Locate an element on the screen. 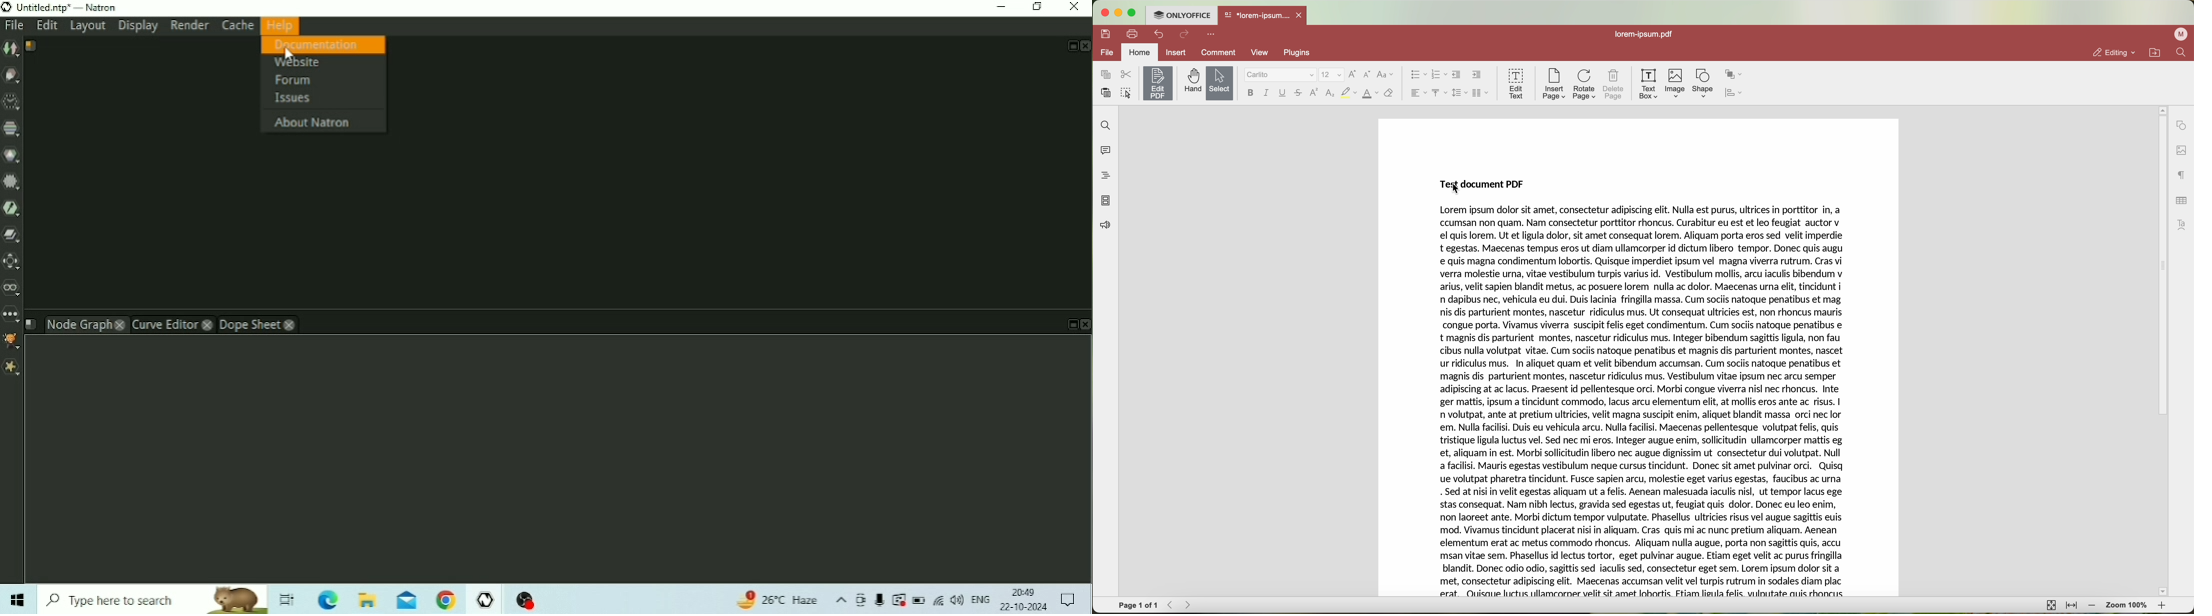  file is located at coordinates (1108, 53).